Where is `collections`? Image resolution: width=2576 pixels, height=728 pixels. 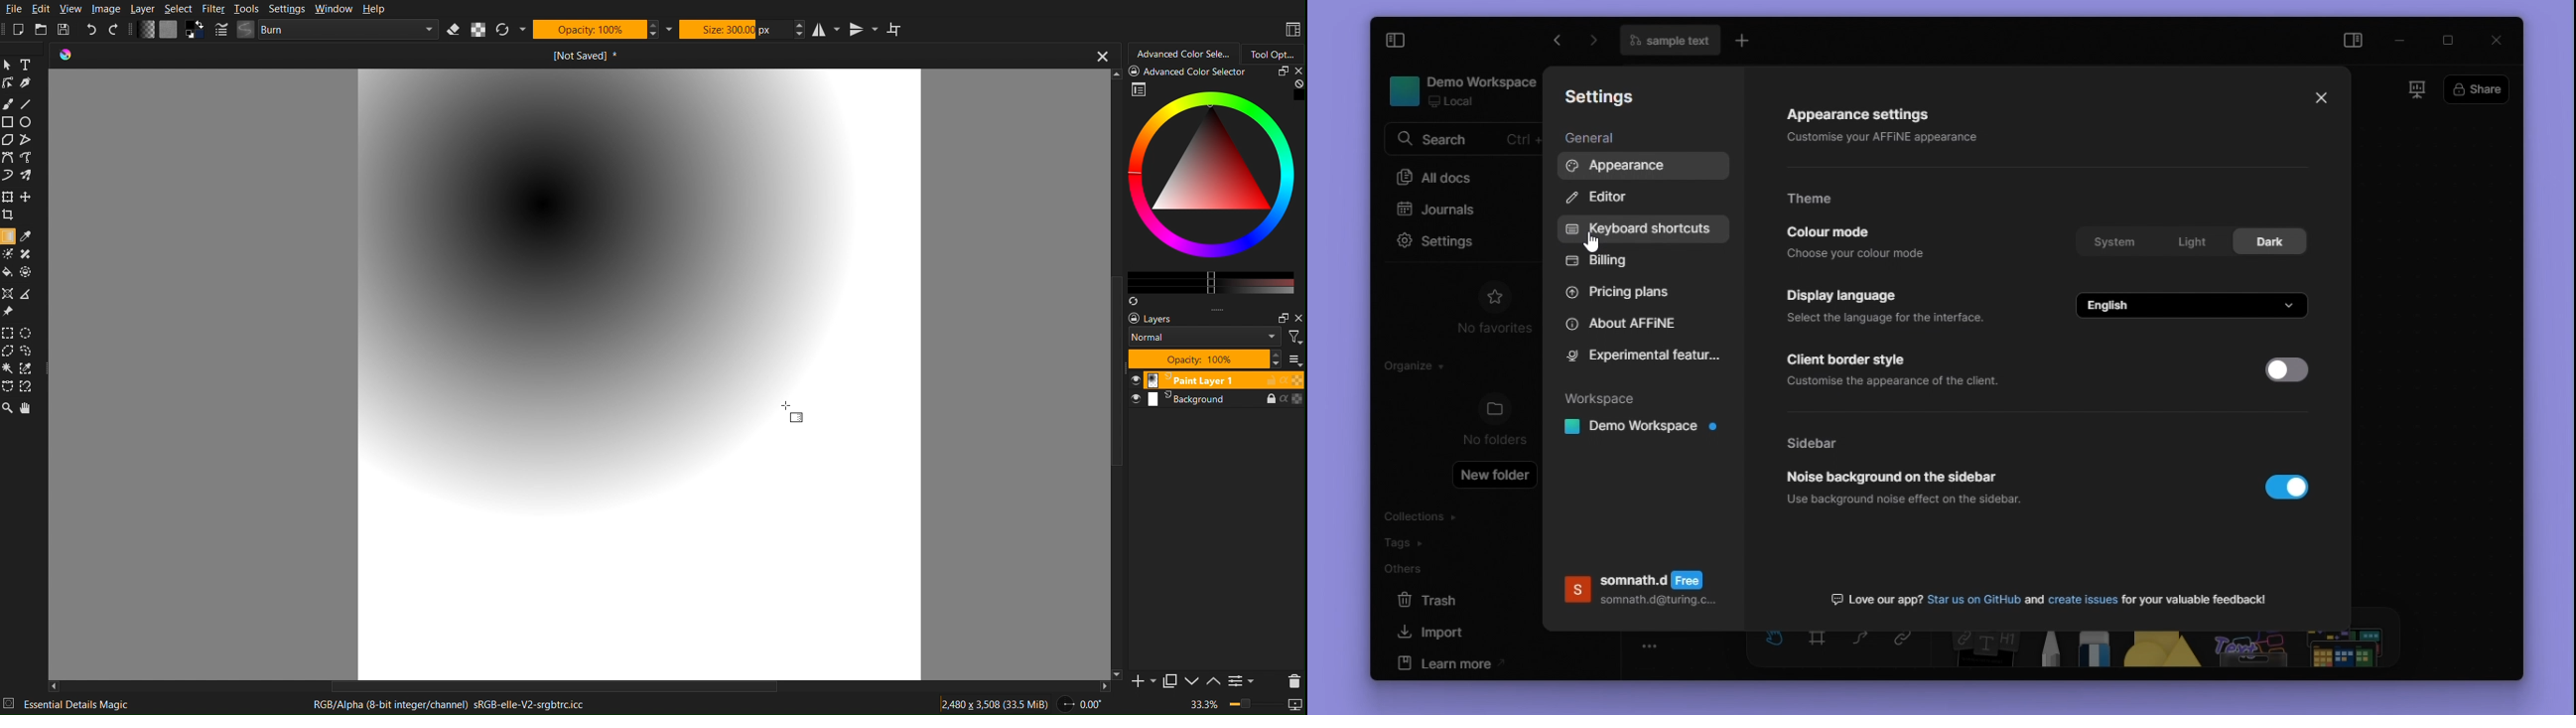 collections is located at coordinates (1420, 514).